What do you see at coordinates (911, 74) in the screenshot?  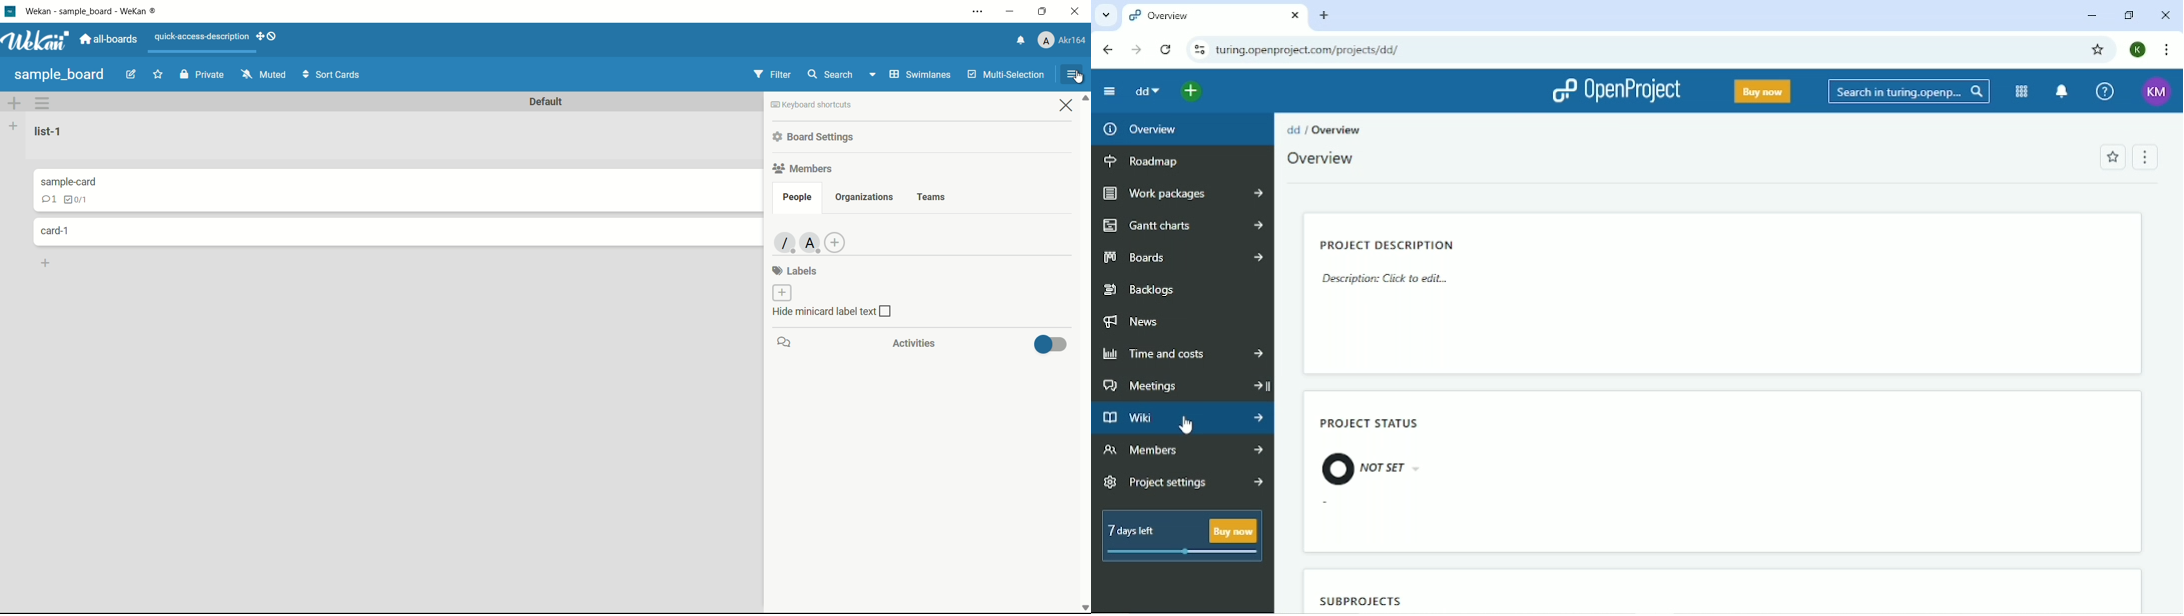 I see `swimlanes` at bounding box center [911, 74].